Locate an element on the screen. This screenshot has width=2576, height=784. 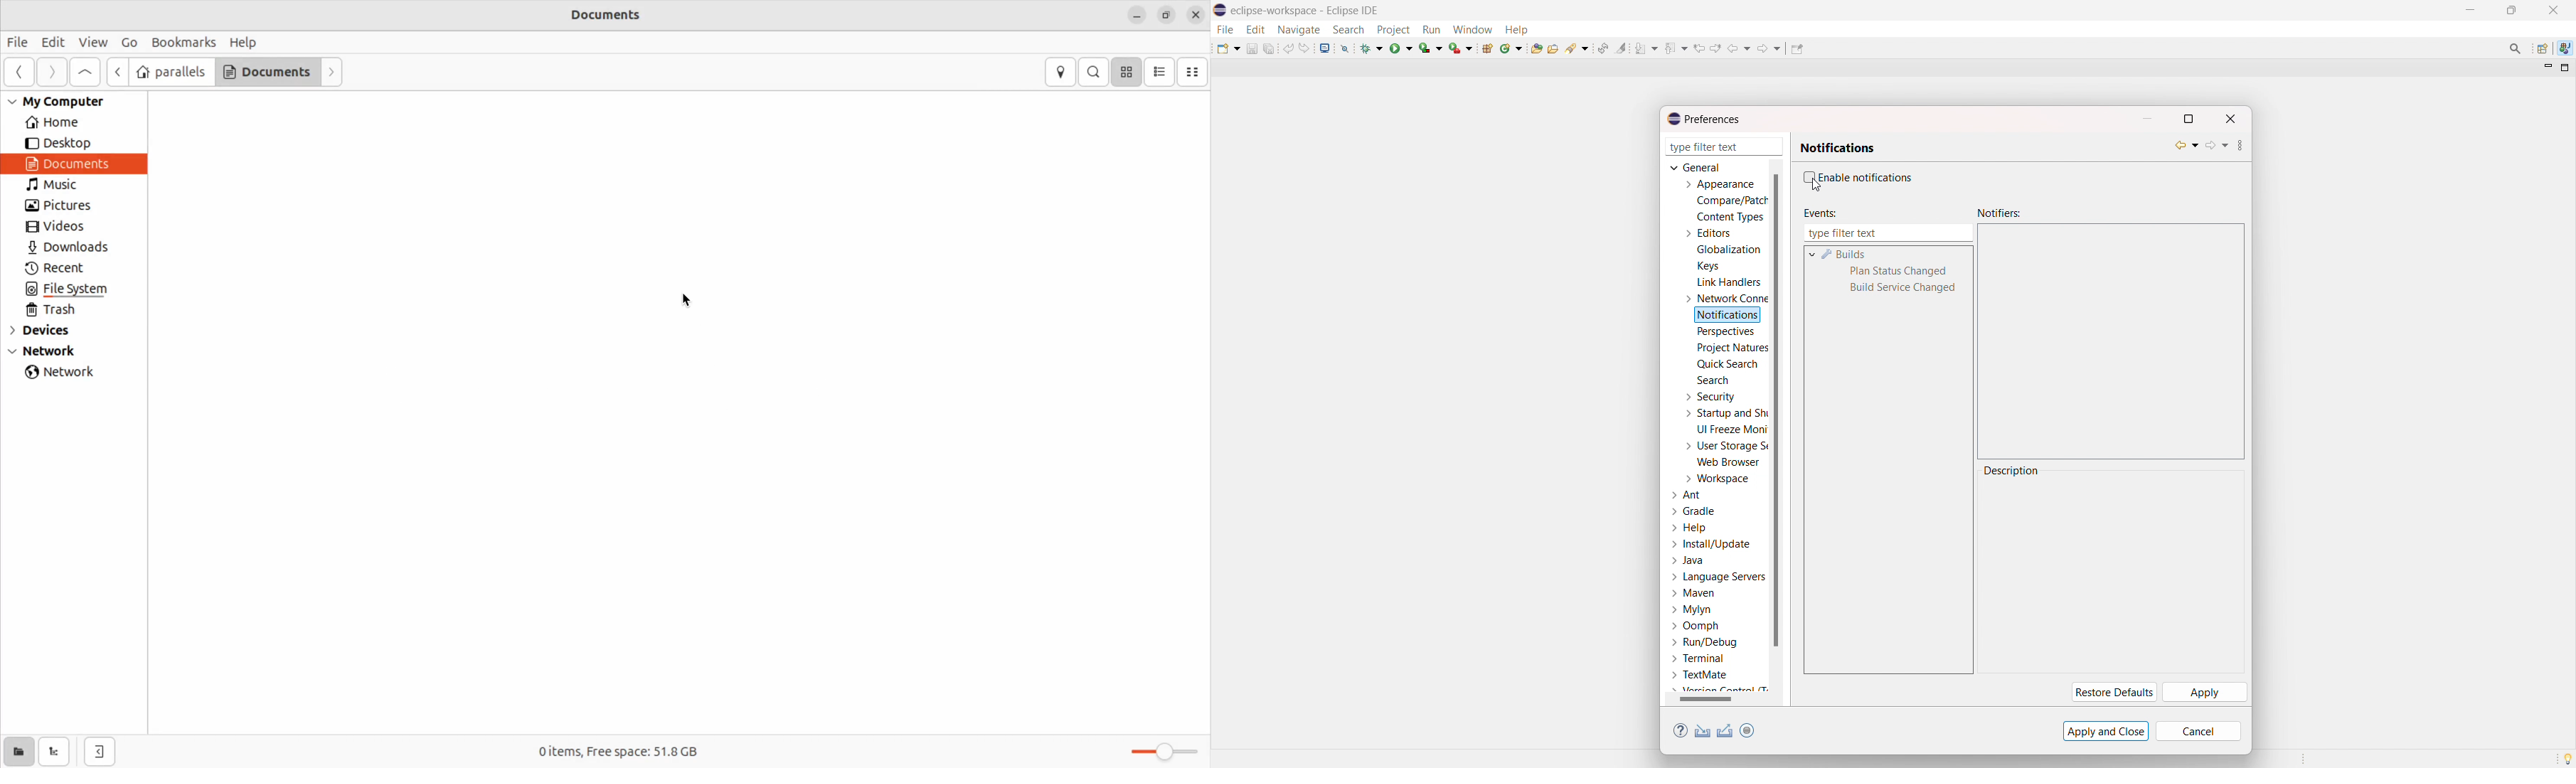
Network is located at coordinates (48, 351).